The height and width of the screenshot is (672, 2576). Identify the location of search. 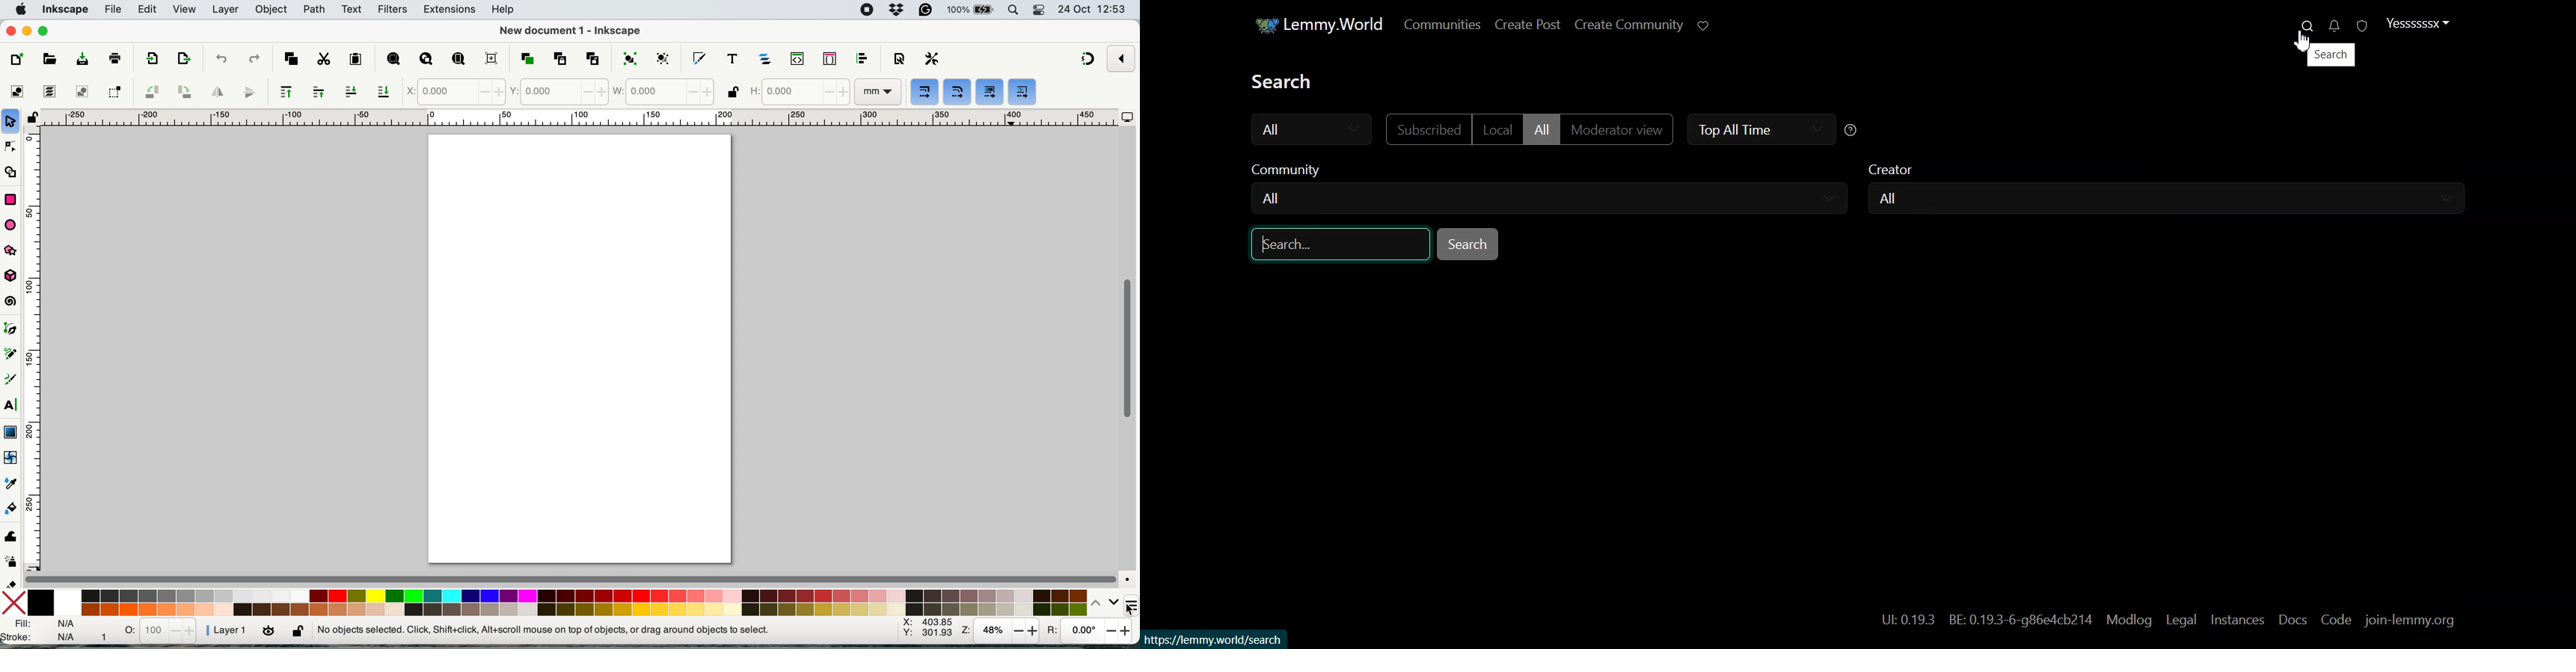
(2332, 57).